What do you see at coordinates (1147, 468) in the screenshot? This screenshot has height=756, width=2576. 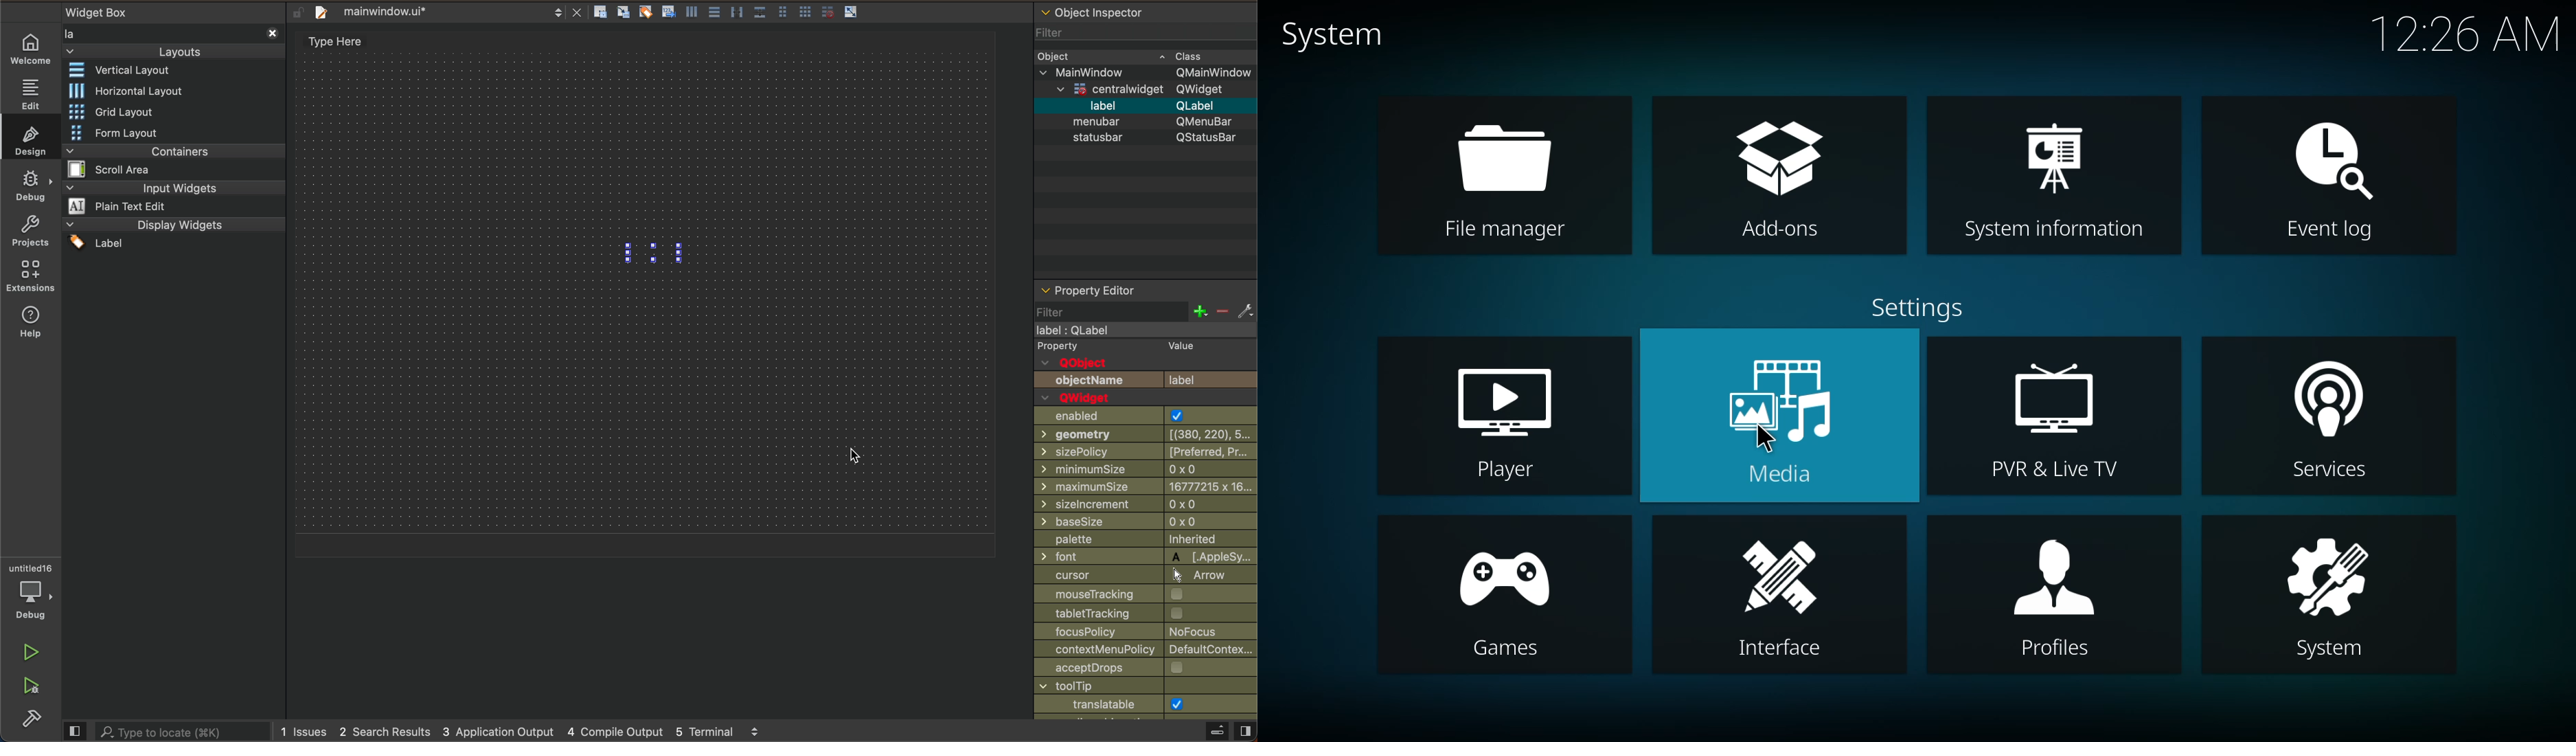 I see `min size` at bounding box center [1147, 468].